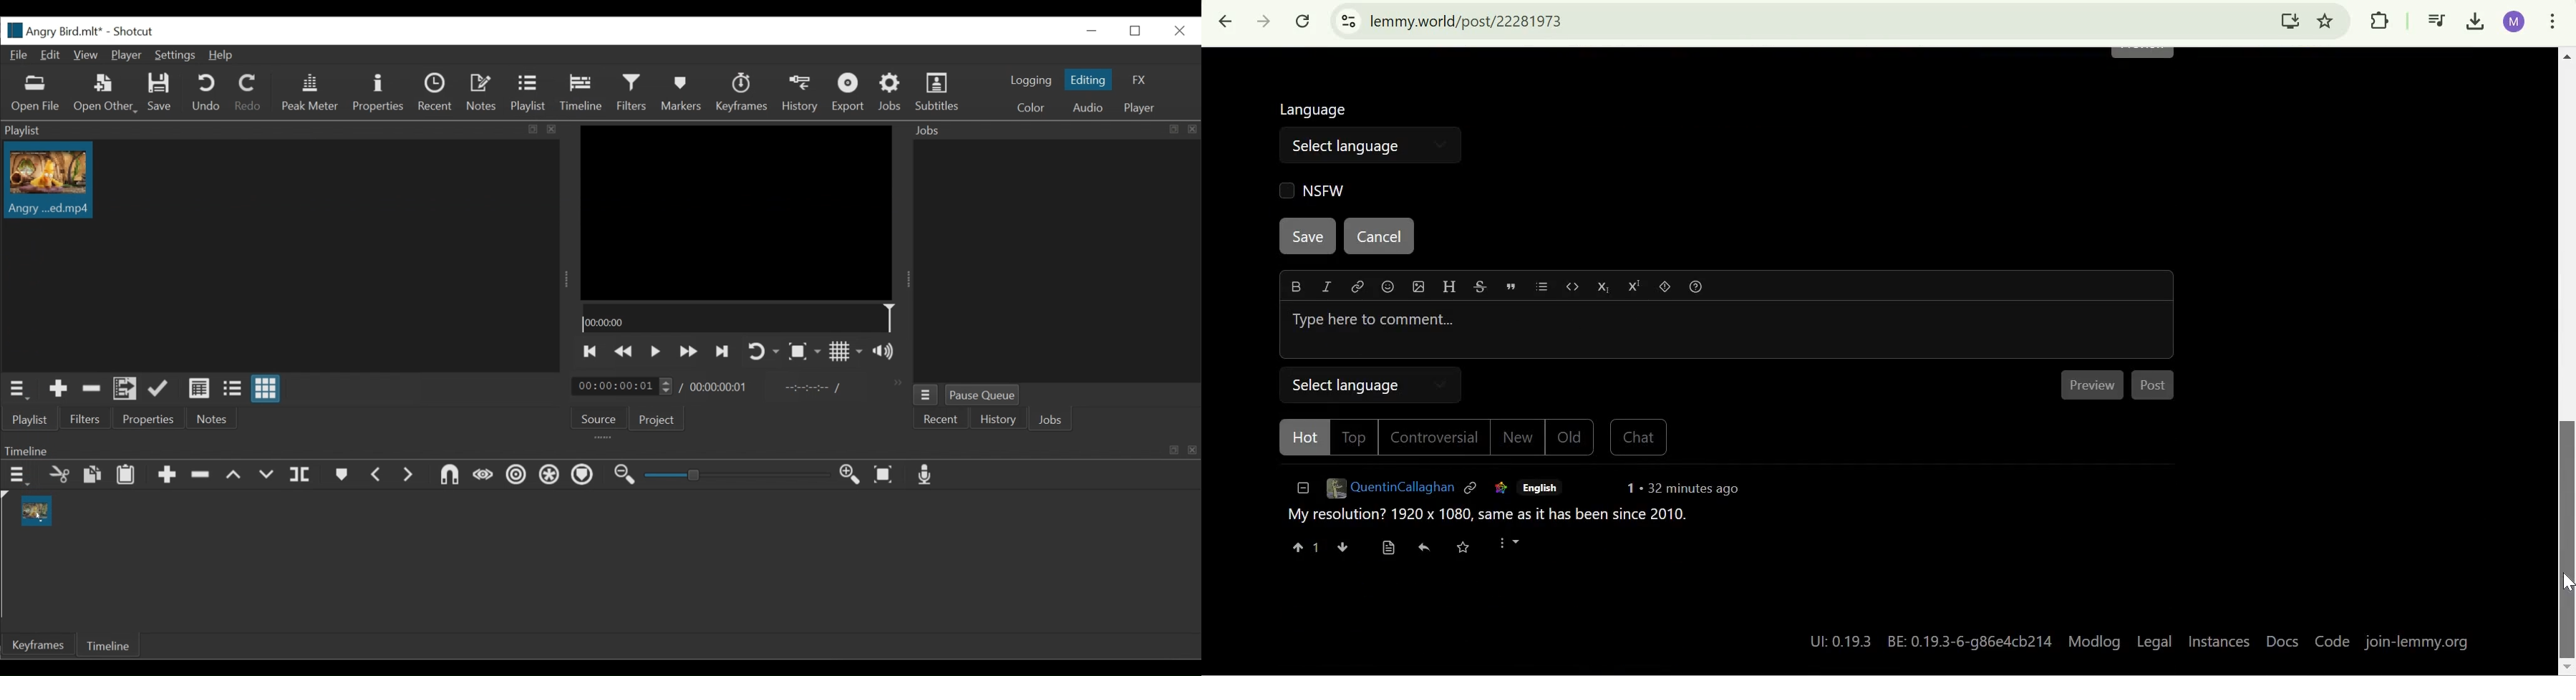 The image size is (2576, 700). Describe the element at coordinates (741, 474) in the screenshot. I see `Zoom slider` at that location.